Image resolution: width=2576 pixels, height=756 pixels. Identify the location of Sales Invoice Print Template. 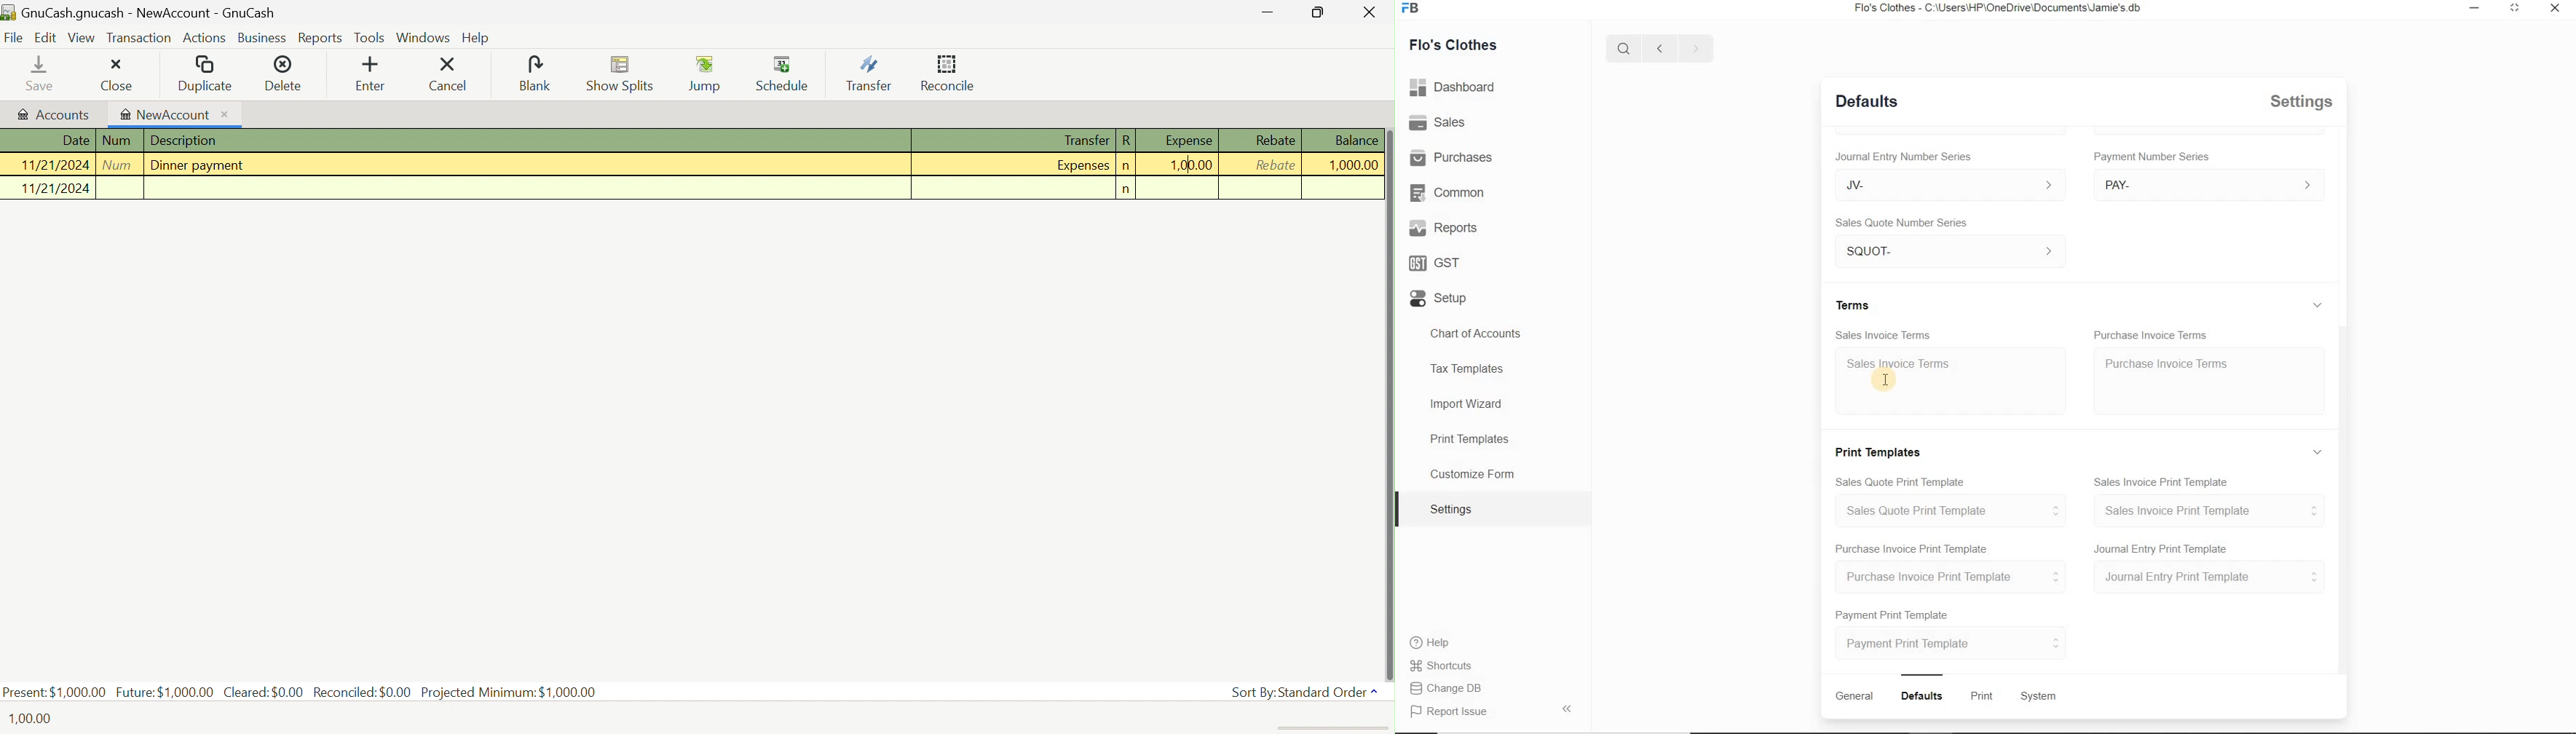
(2210, 510).